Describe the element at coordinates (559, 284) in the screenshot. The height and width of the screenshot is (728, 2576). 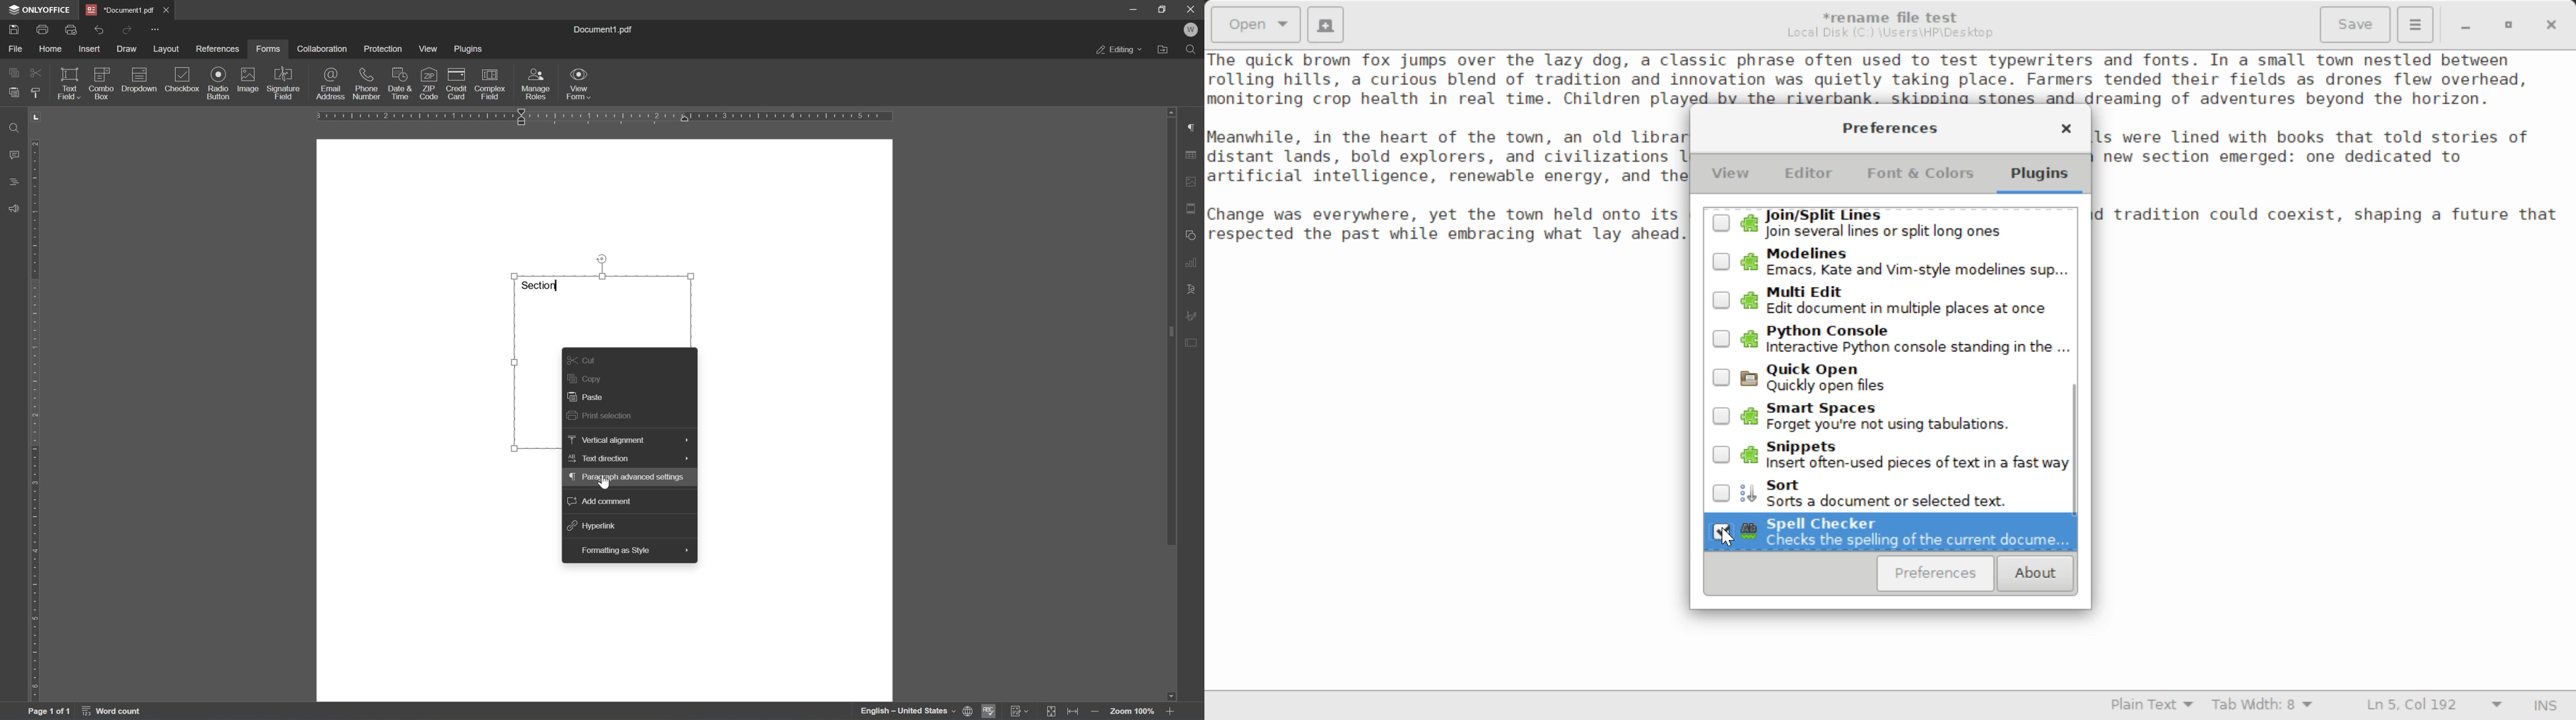
I see `typing cursor` at that location.